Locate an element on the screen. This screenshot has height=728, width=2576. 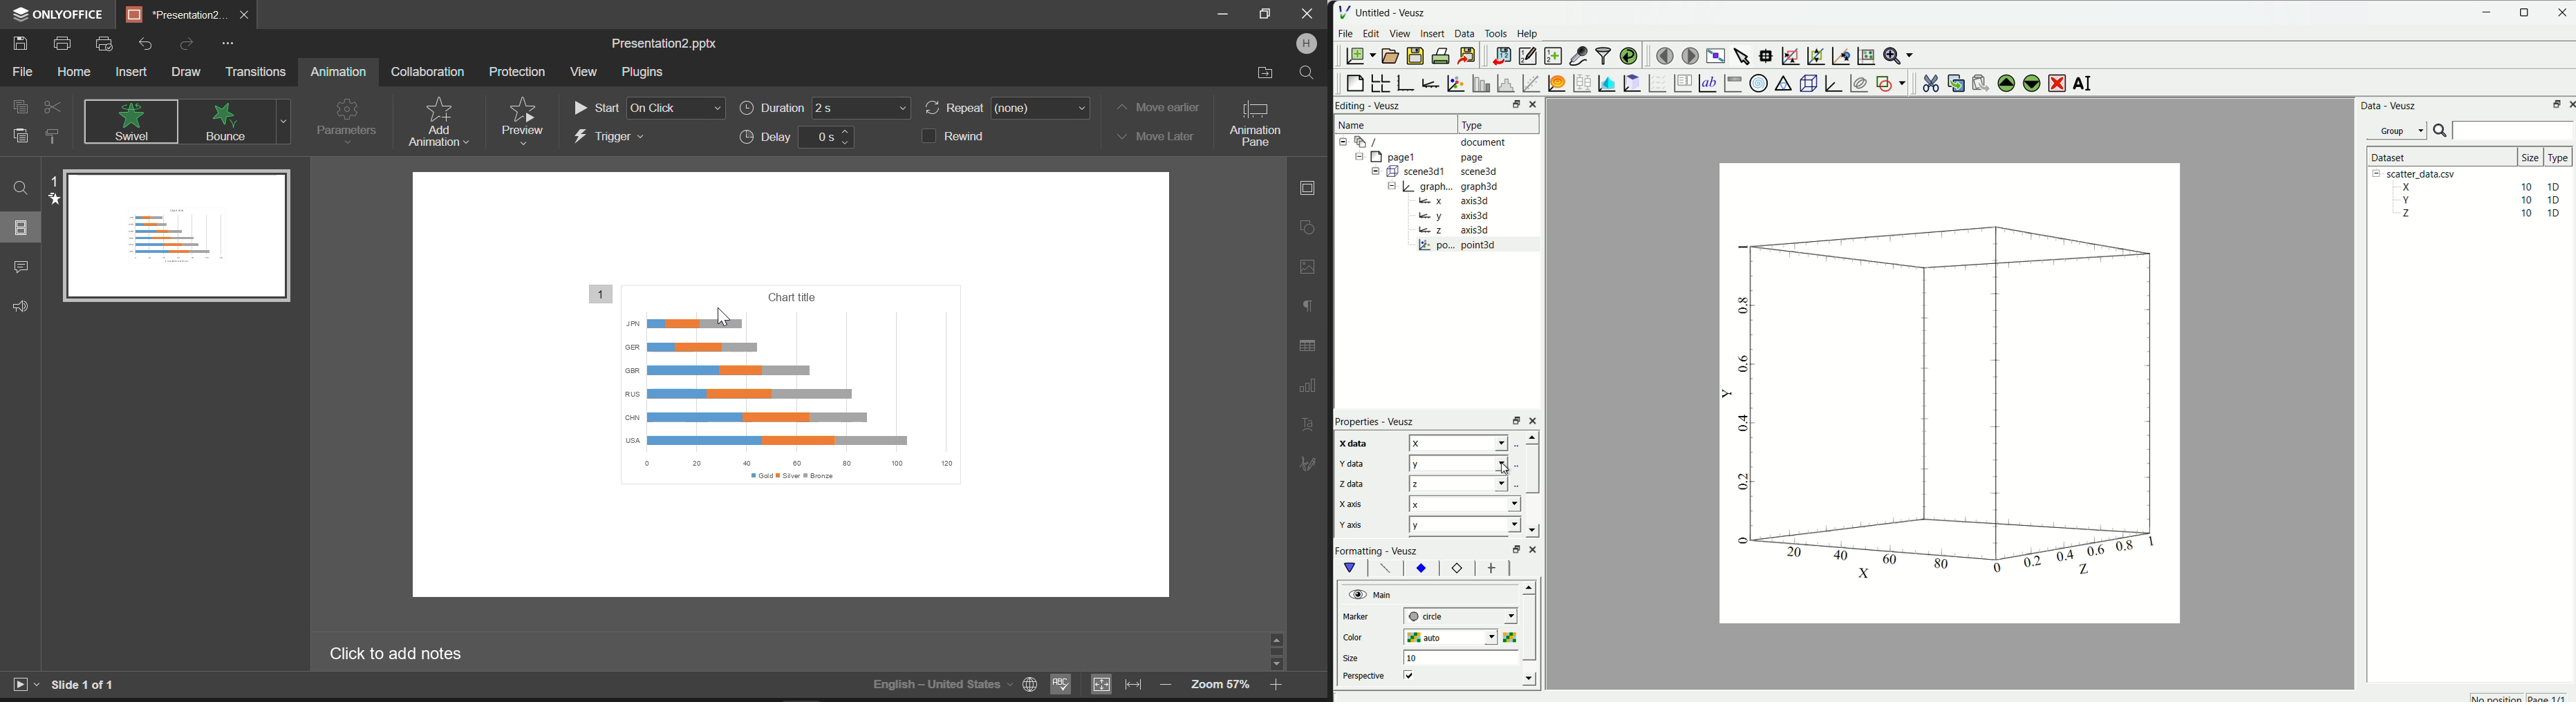
Image color bar is located at coordinates (1734, 83).